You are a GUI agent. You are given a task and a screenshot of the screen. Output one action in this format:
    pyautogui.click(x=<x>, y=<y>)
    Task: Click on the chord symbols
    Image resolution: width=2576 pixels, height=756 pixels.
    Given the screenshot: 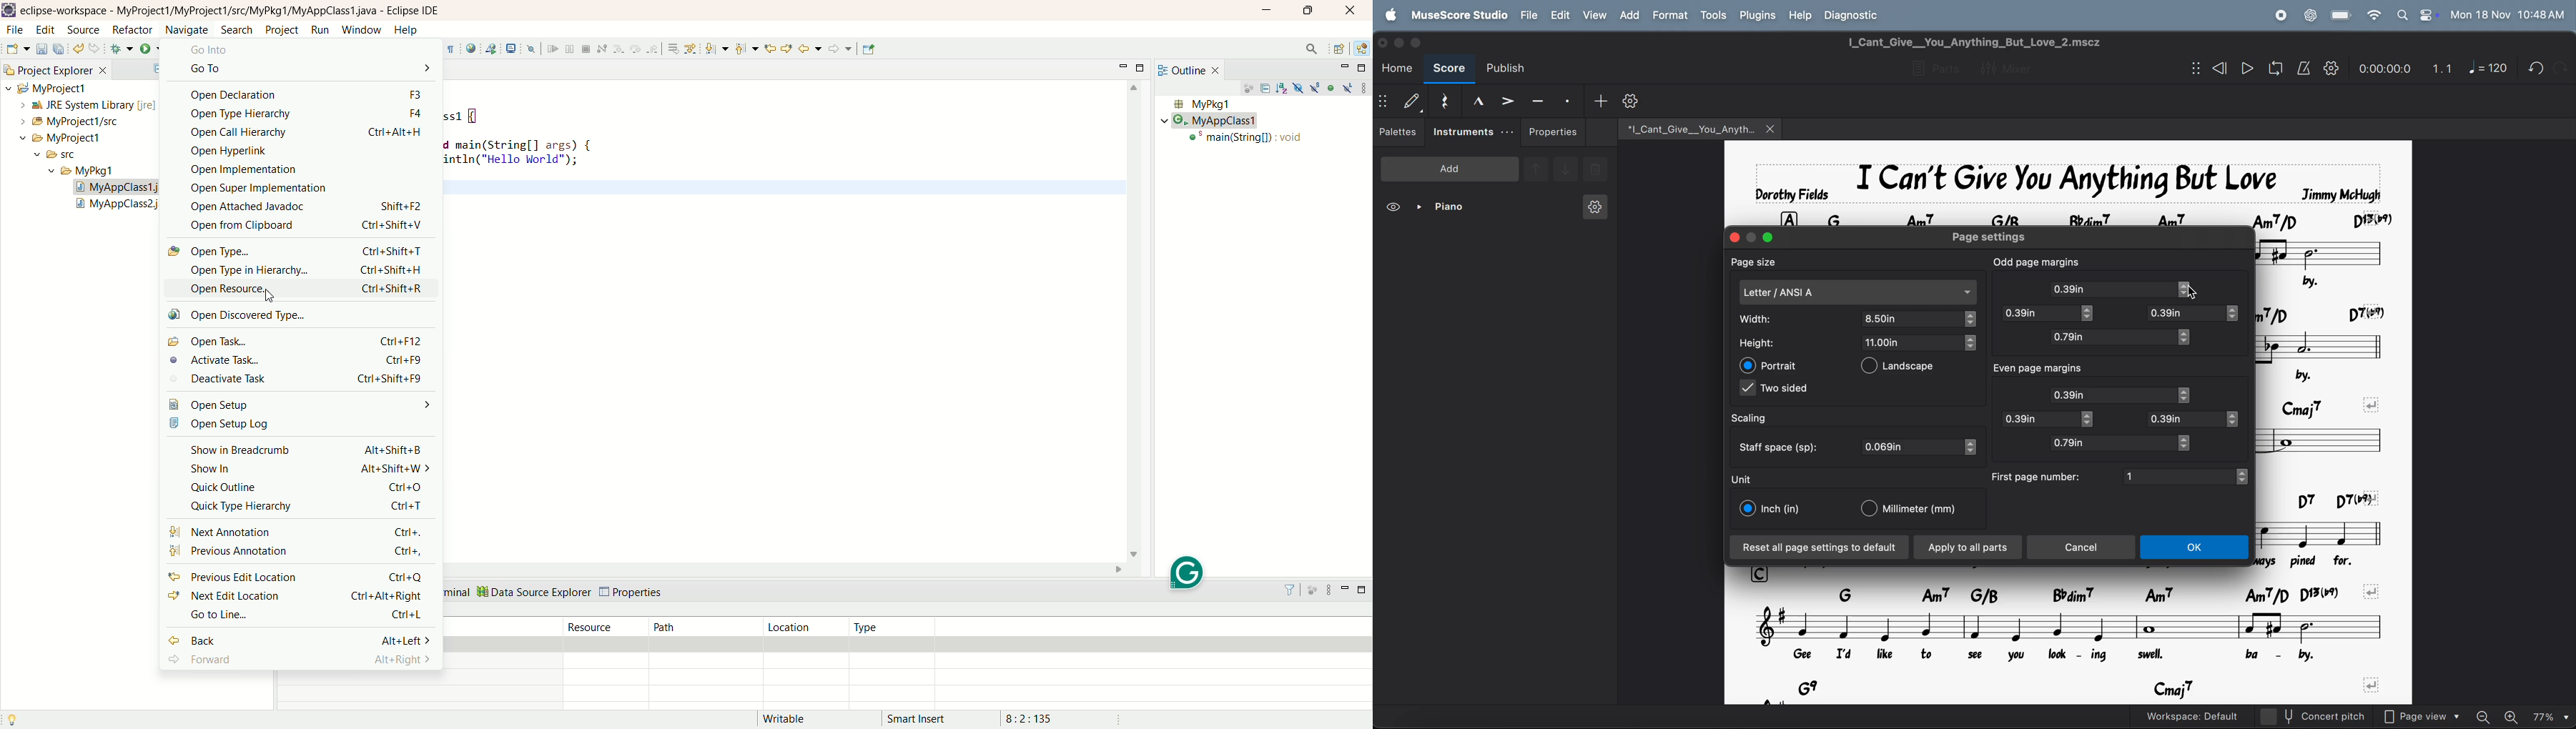 What is the action you would take?
    pyautogui.click(x=2091, y=594)
    